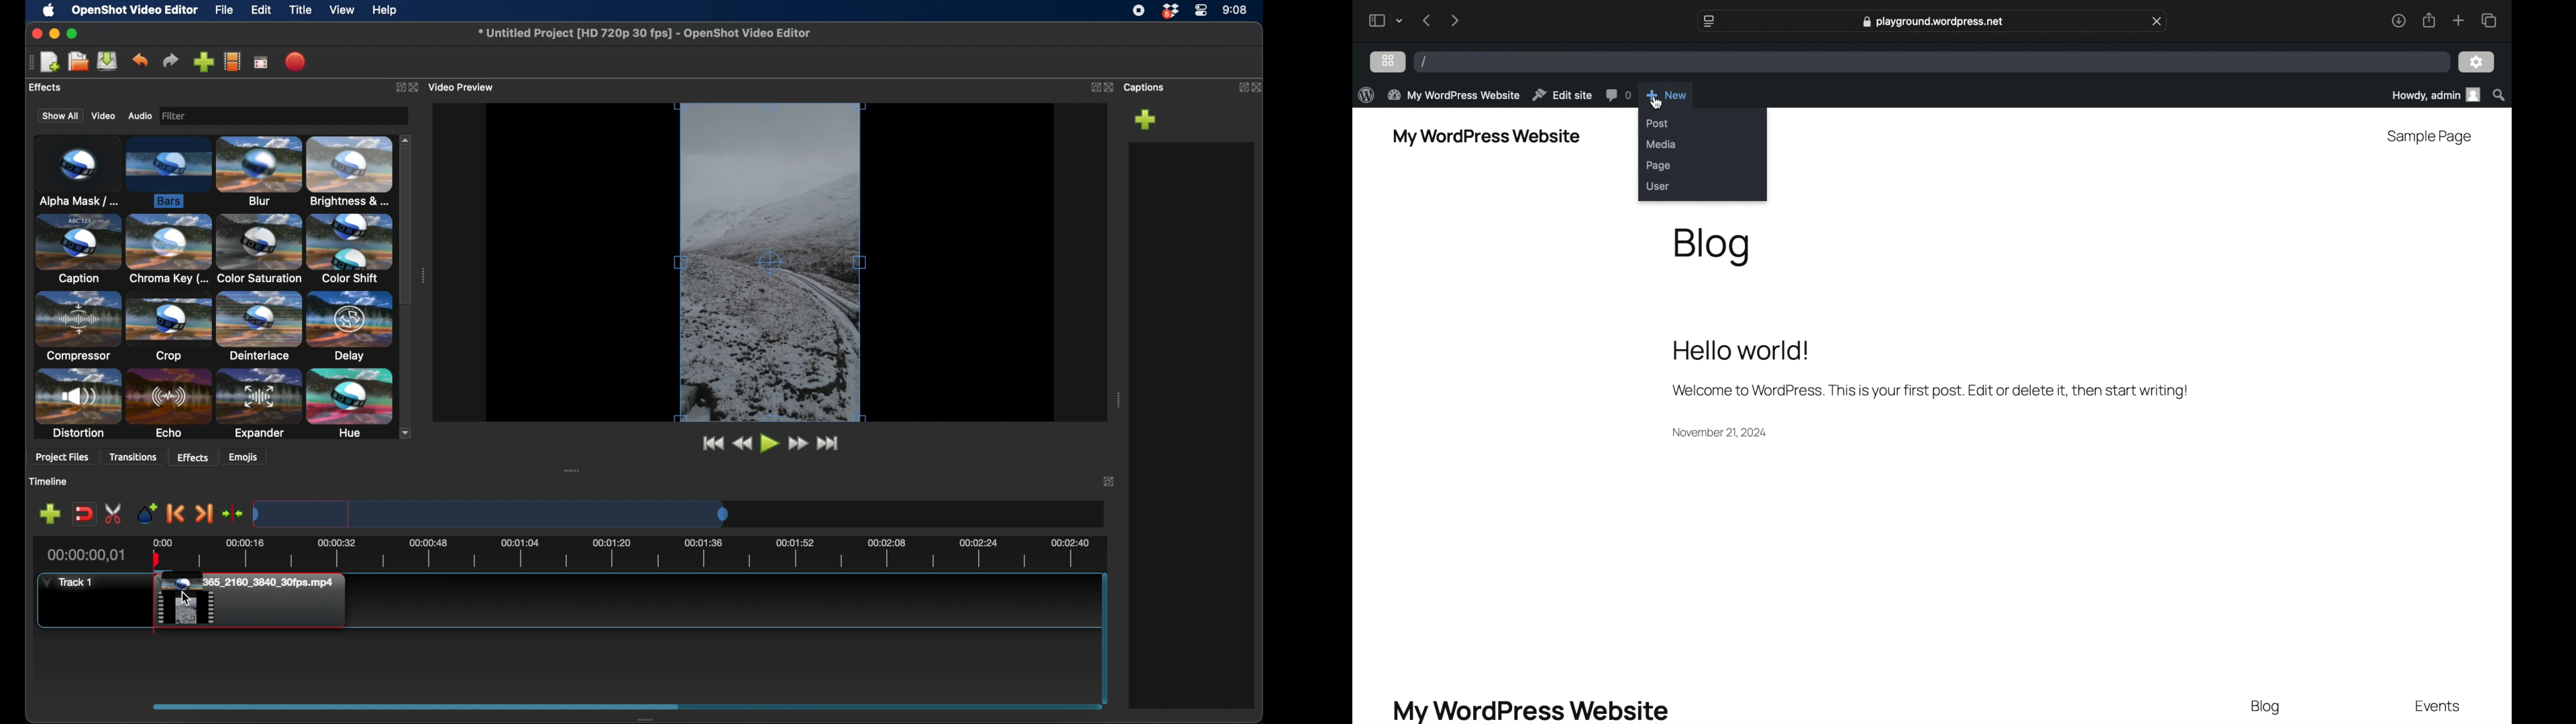 The image size is (2576, 728). What do you see at coordinates (140, 116) in the screenshot?
I see `audio` at bounding box center [140, 116].